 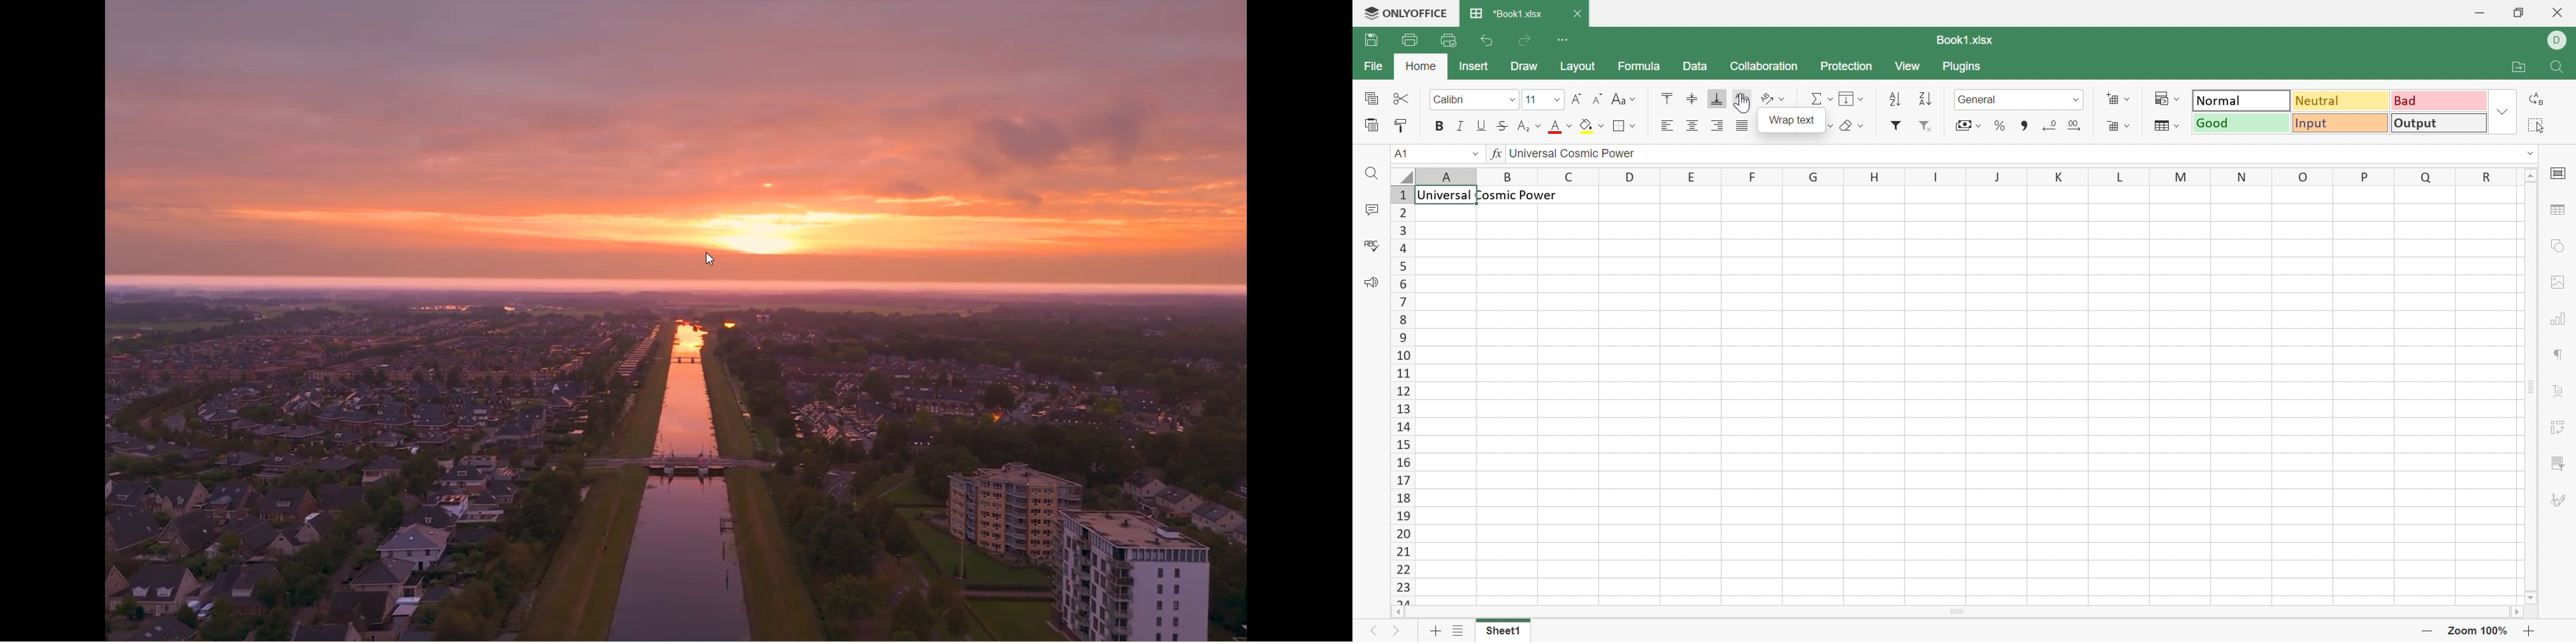 What do you see at coordinates (2242, 123) in the screenshot?
I see `Good` at bounding box center [2242, 123].